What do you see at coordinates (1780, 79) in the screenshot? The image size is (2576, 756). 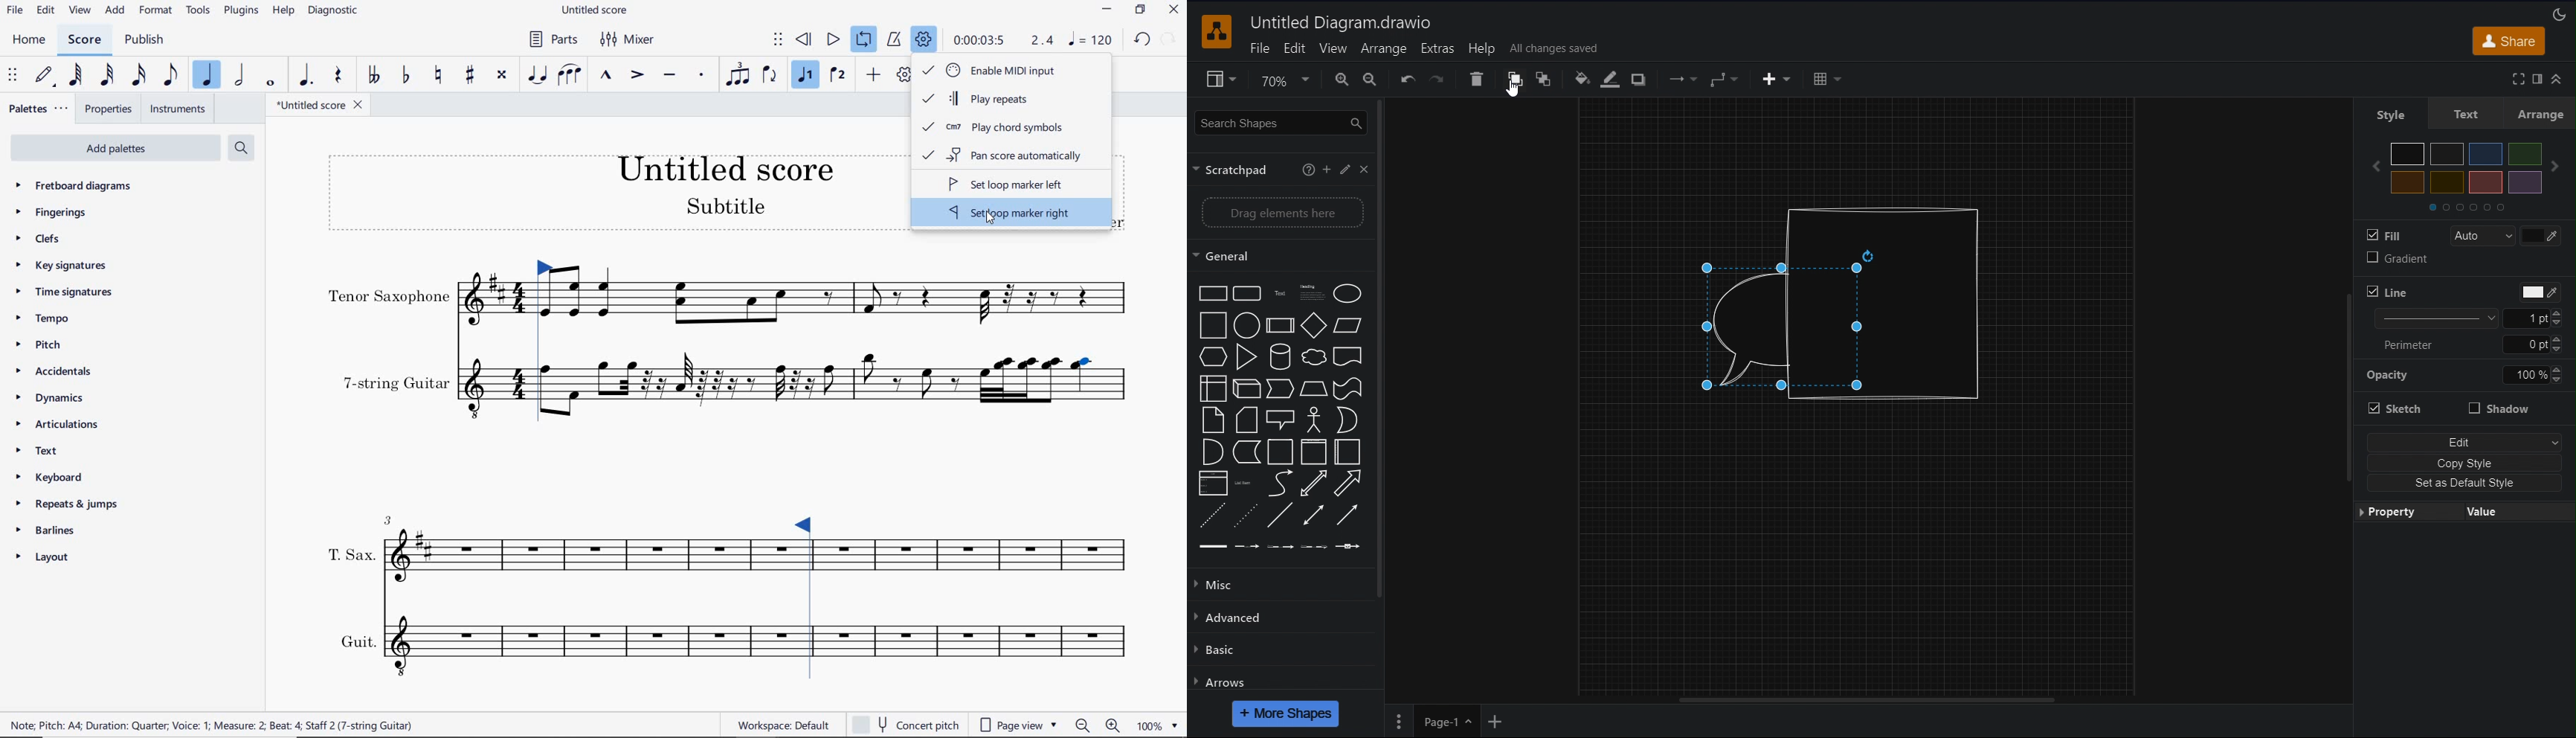 I see `Insert` at bounding box center [1780, 79].